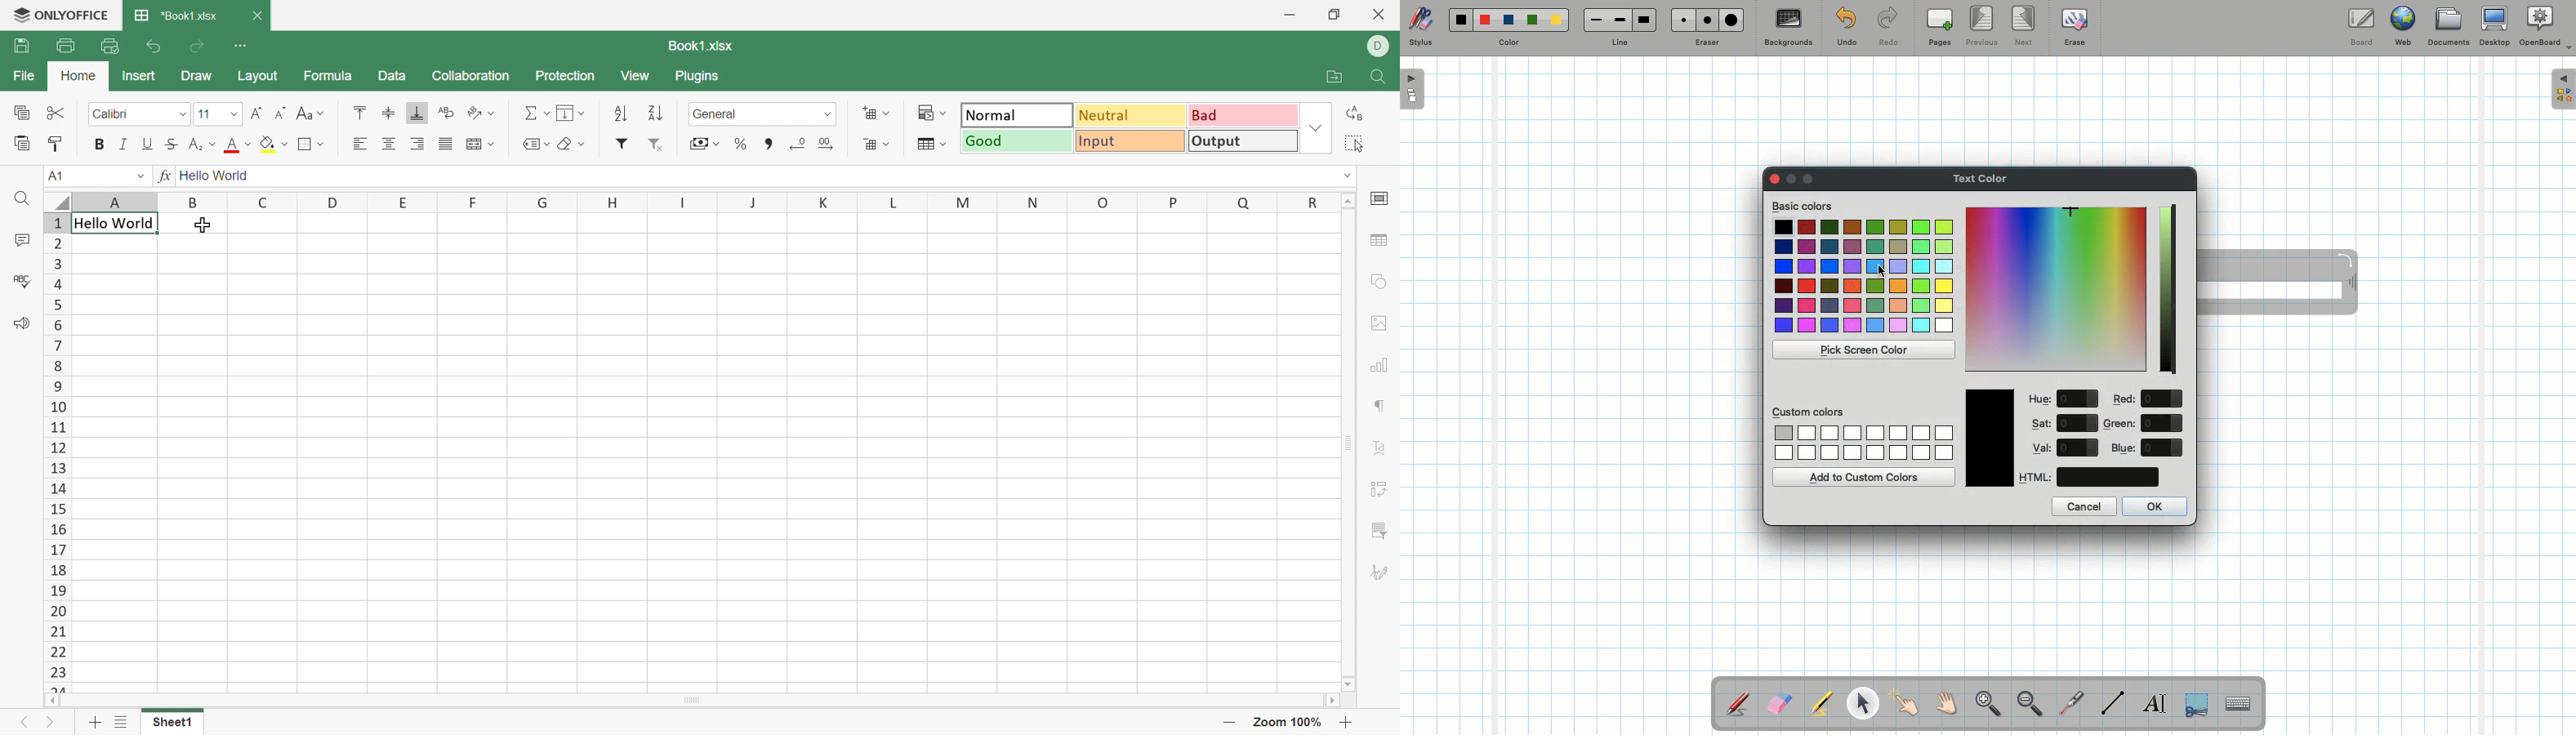 Image resolution: width=2576 pixels, height=756 pixels. I want to click on Align left, so click(360, 144).